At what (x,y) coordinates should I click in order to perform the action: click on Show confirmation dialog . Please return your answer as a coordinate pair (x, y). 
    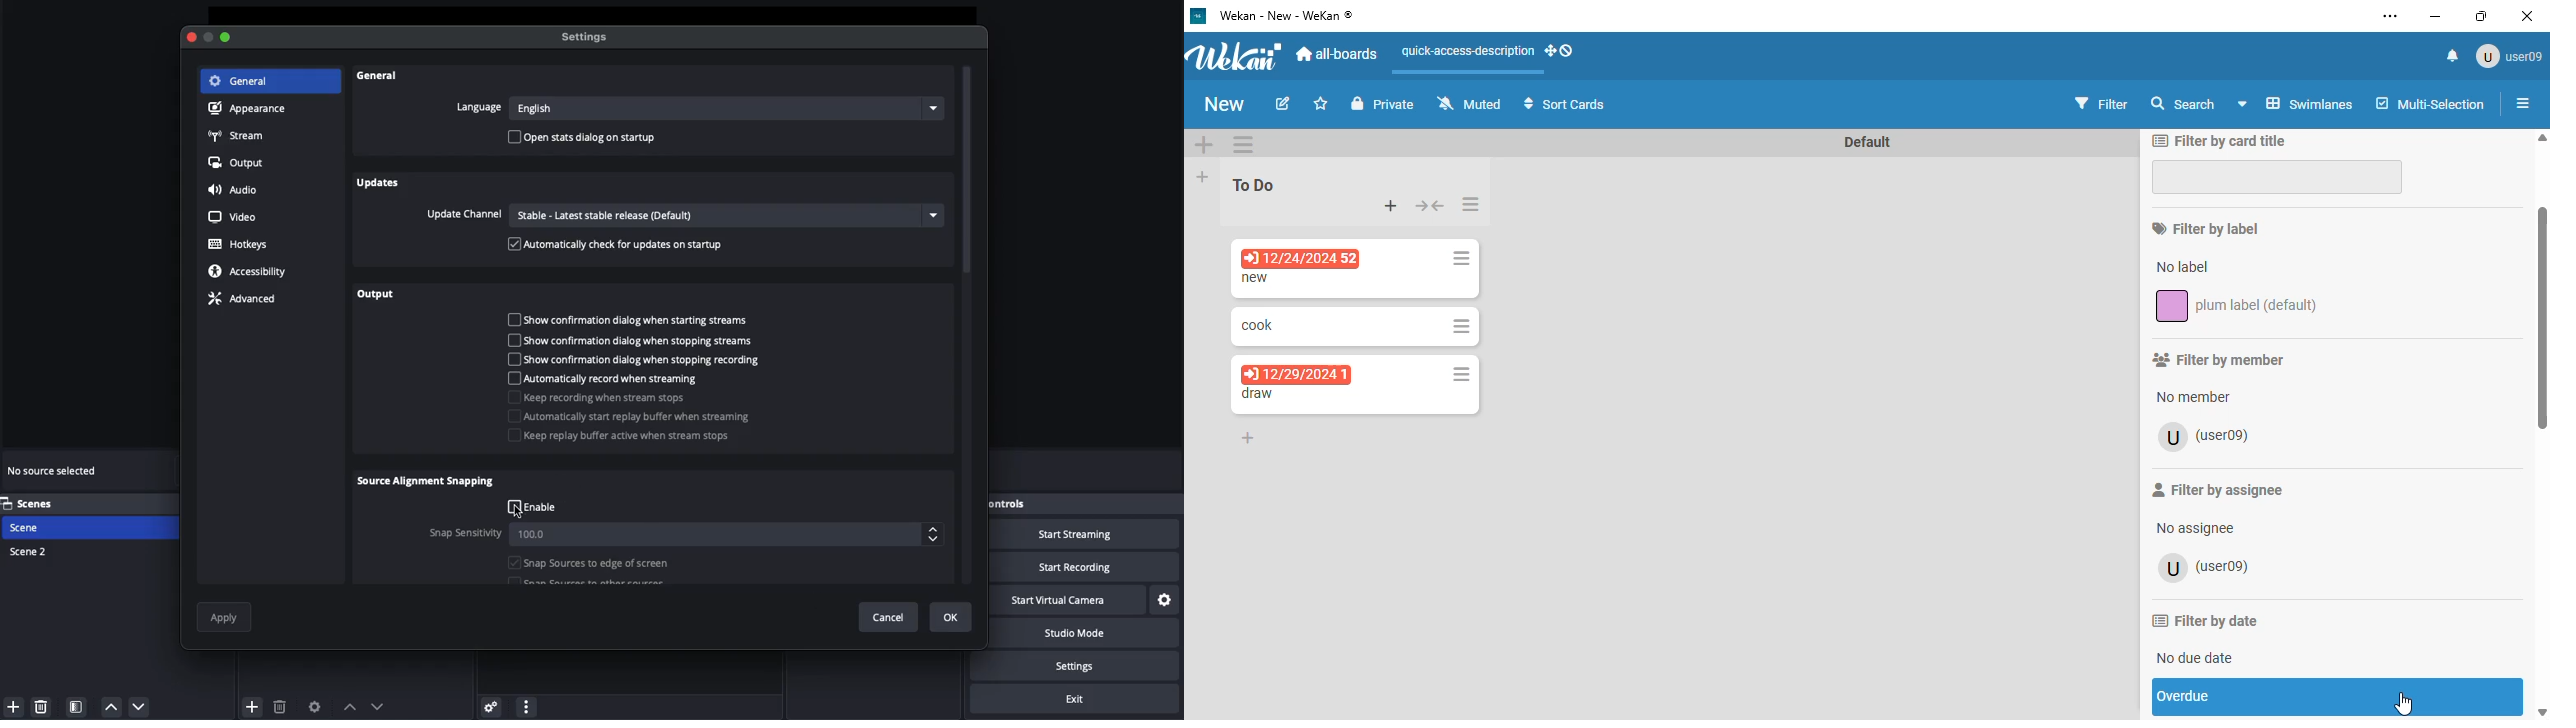
    Looking at the image, I should click on (635, 339).